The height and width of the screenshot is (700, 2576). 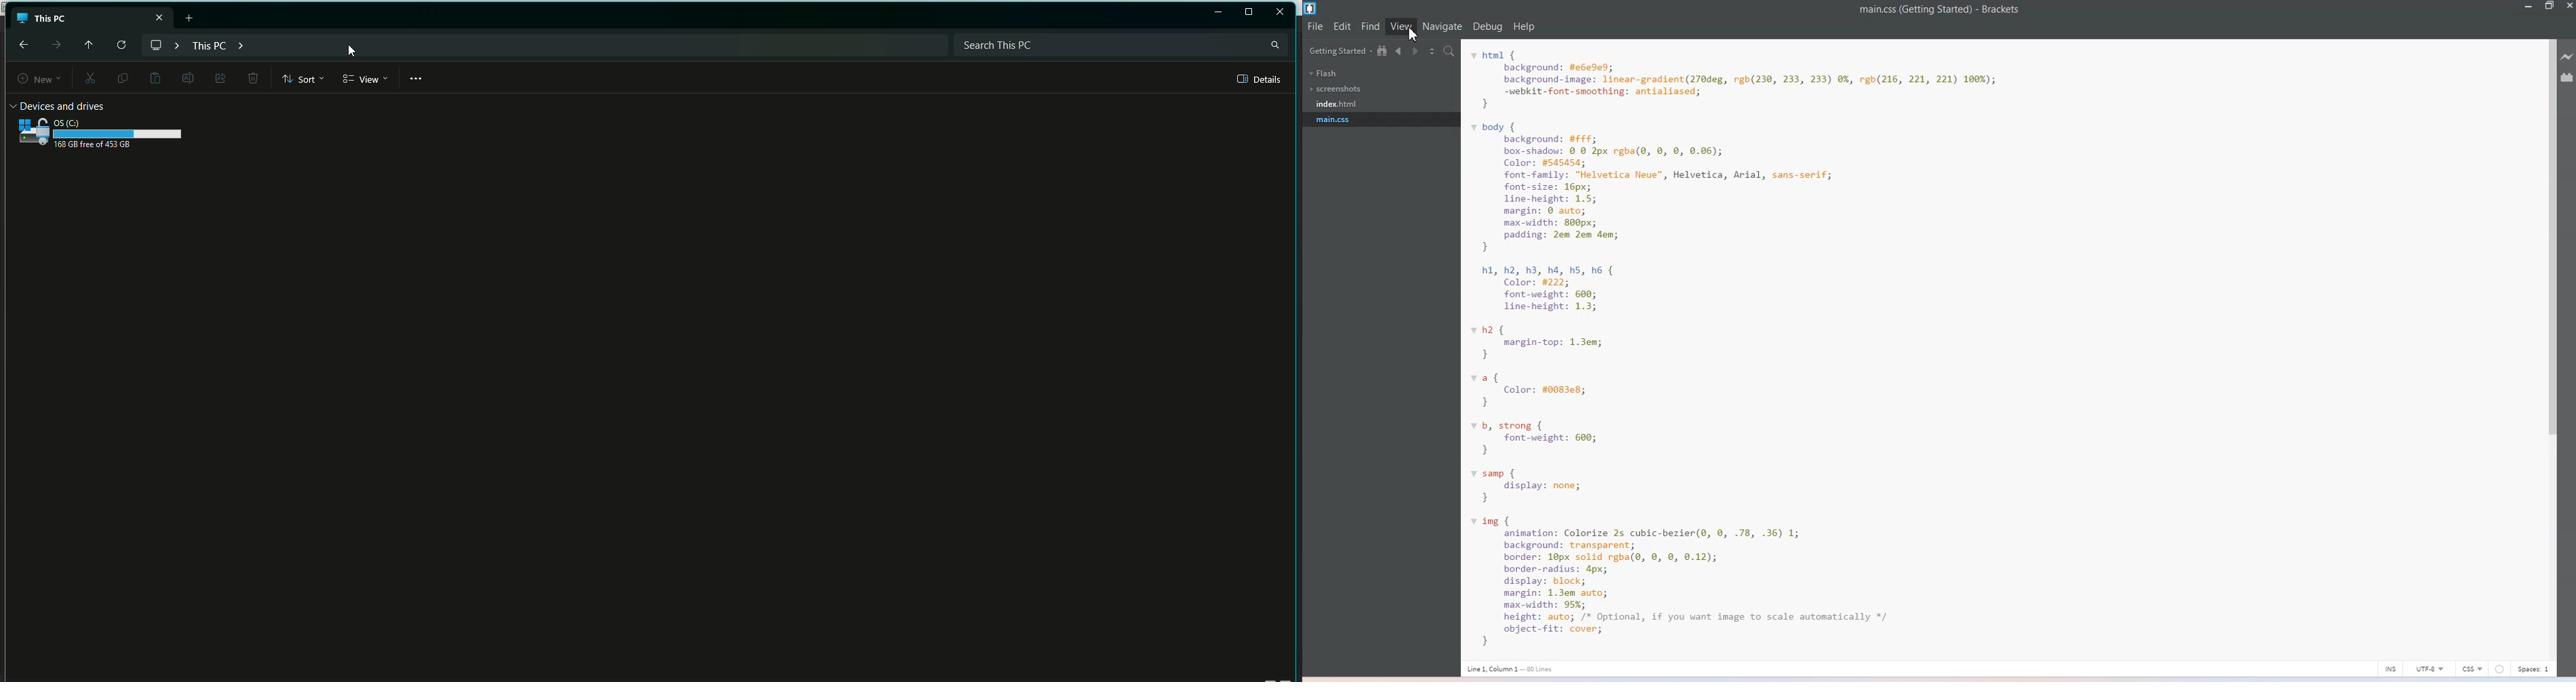 I want to click on Minimize, so click(x=2529, y=5).